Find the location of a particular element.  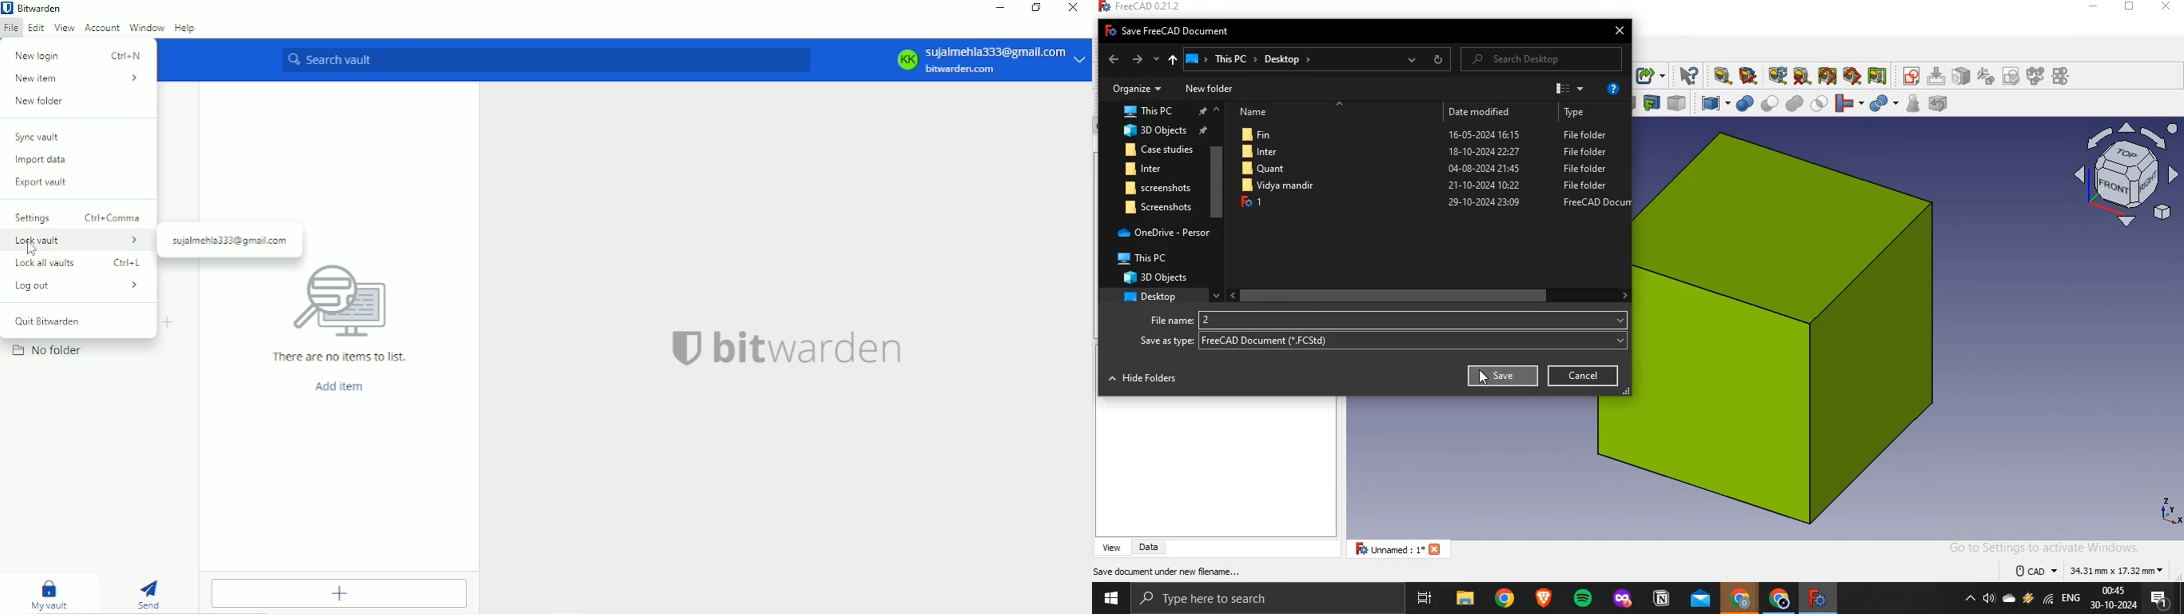

notifications is located at coordinates (2160, 599).